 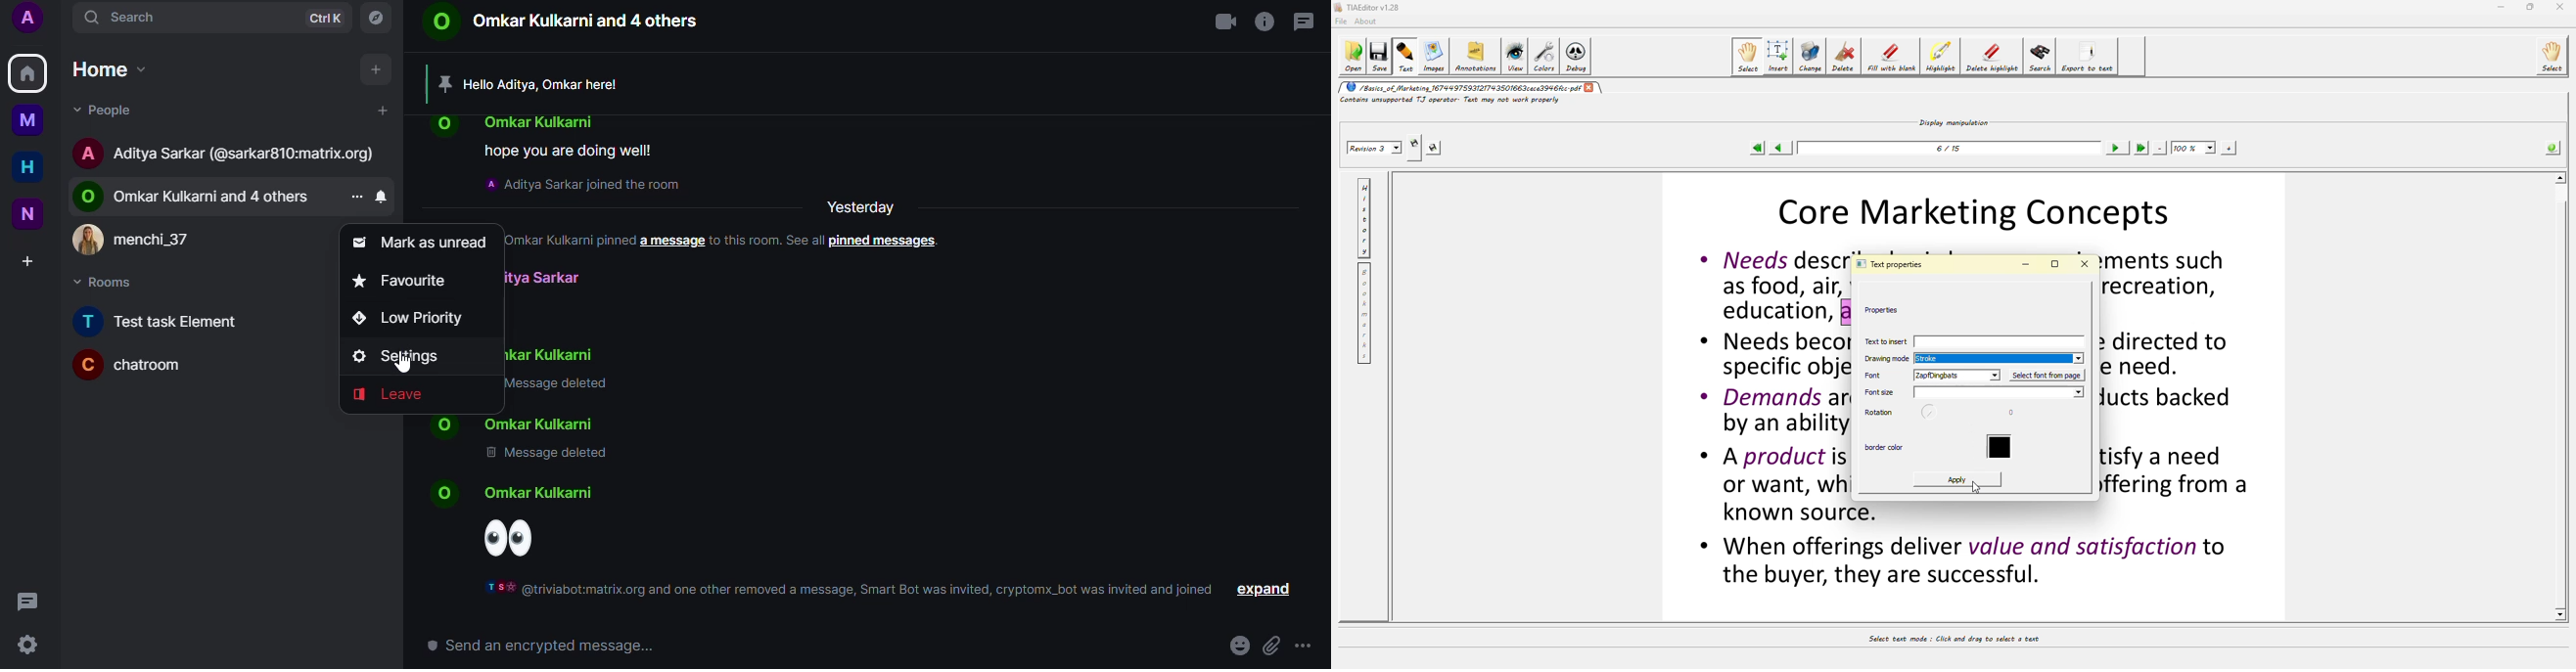 What do you see at coordinates (533, 82) in the screenshot?
I see `pinned message` at bounding box center [533, 82].